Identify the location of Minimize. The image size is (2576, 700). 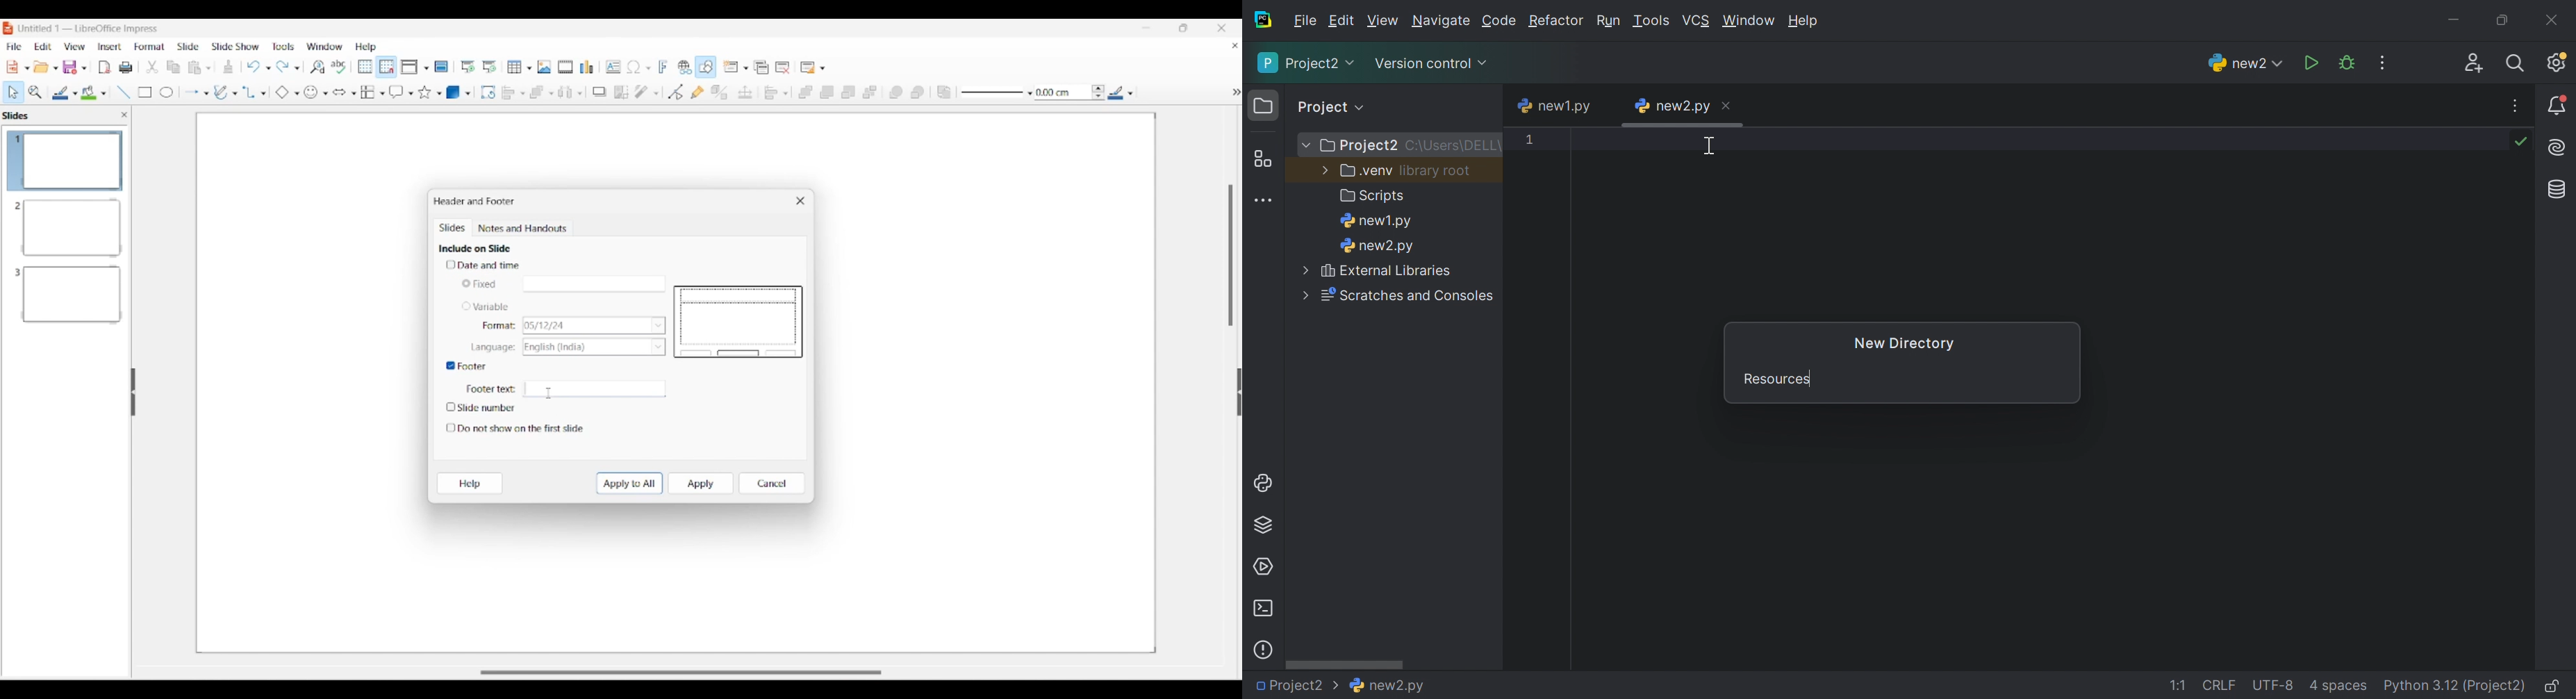
(1146, 27).